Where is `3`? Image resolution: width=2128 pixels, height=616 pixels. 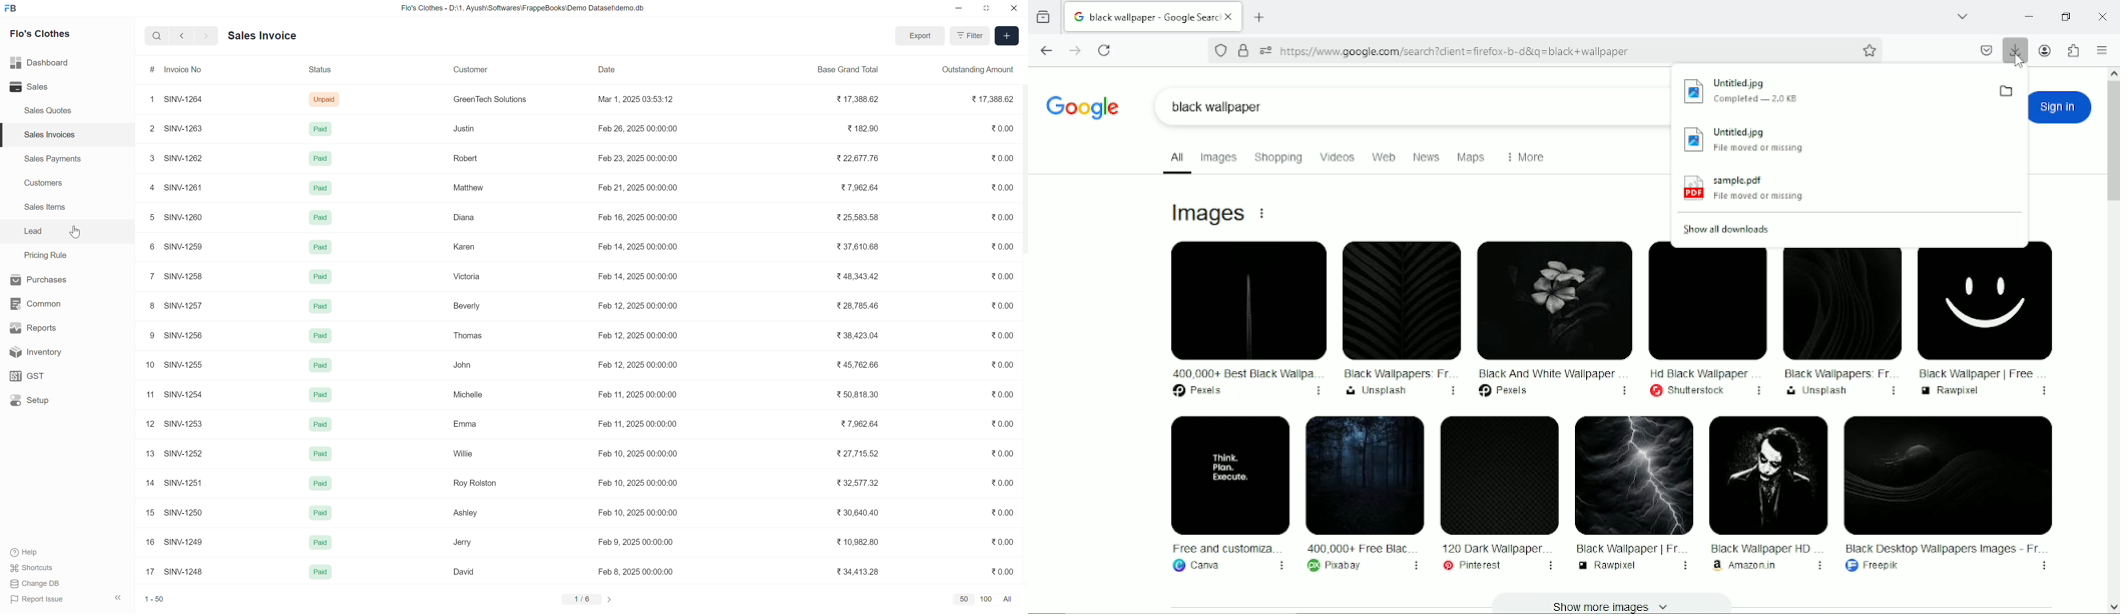 3 is located at coordinates (149, 157).